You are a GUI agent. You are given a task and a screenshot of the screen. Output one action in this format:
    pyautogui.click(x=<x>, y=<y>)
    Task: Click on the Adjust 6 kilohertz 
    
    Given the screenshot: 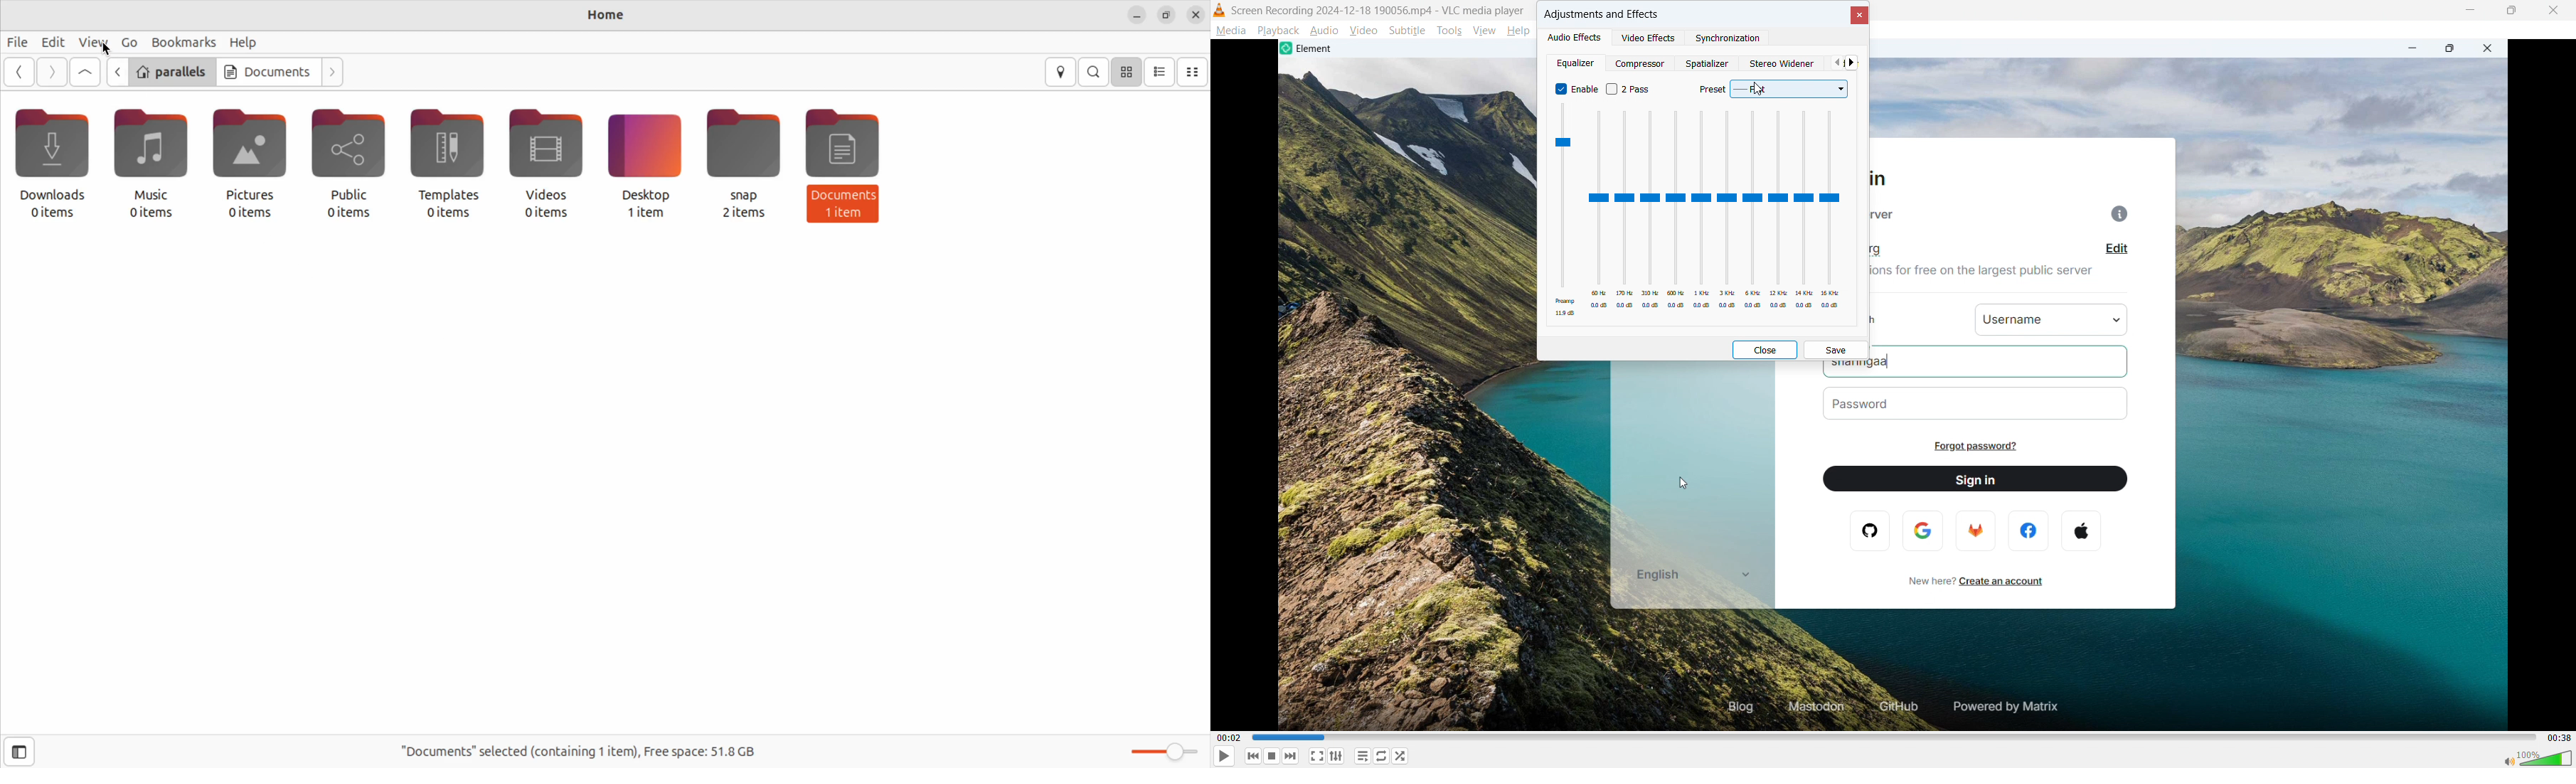 What is the action you would take?
    pyautogui.click(x=1753, y=210)
    